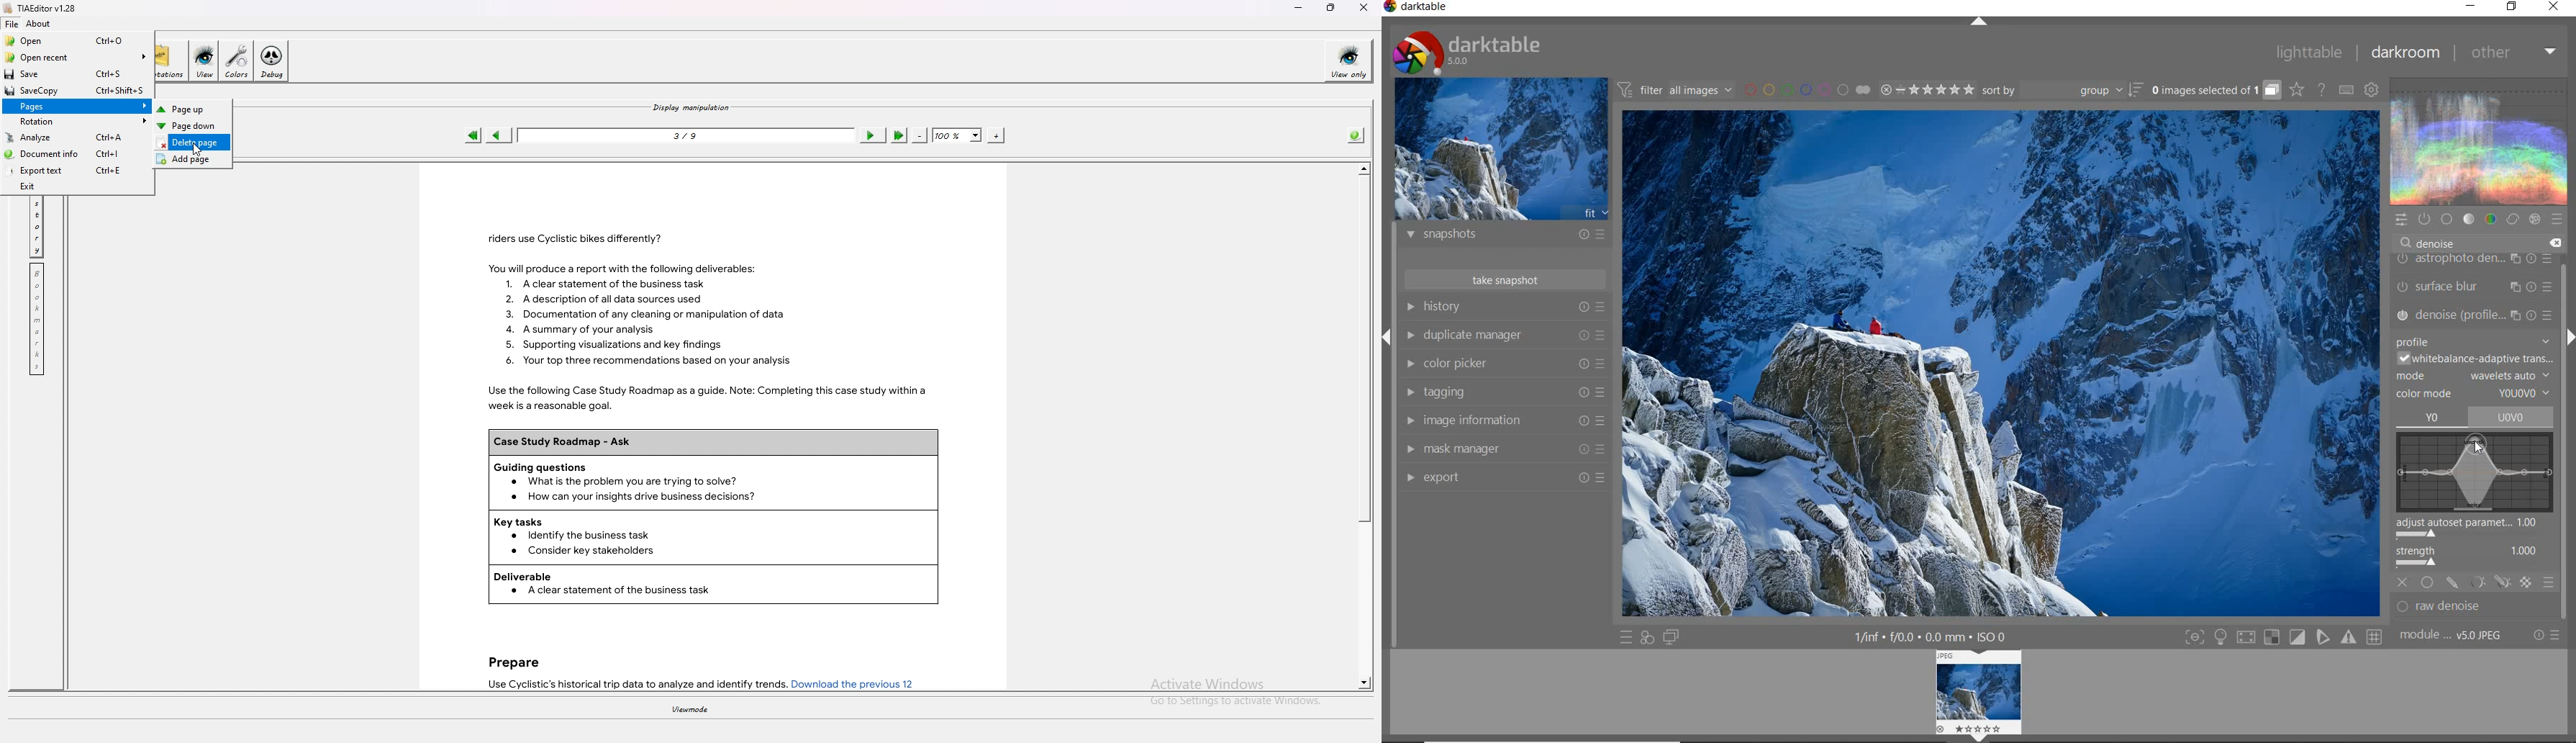 This screenshot has width=2576, height=756. What do you see at coordinates (1676, 89) in the screenshot?
I see `filter all images by module order` at bounding box center [1676, 89].